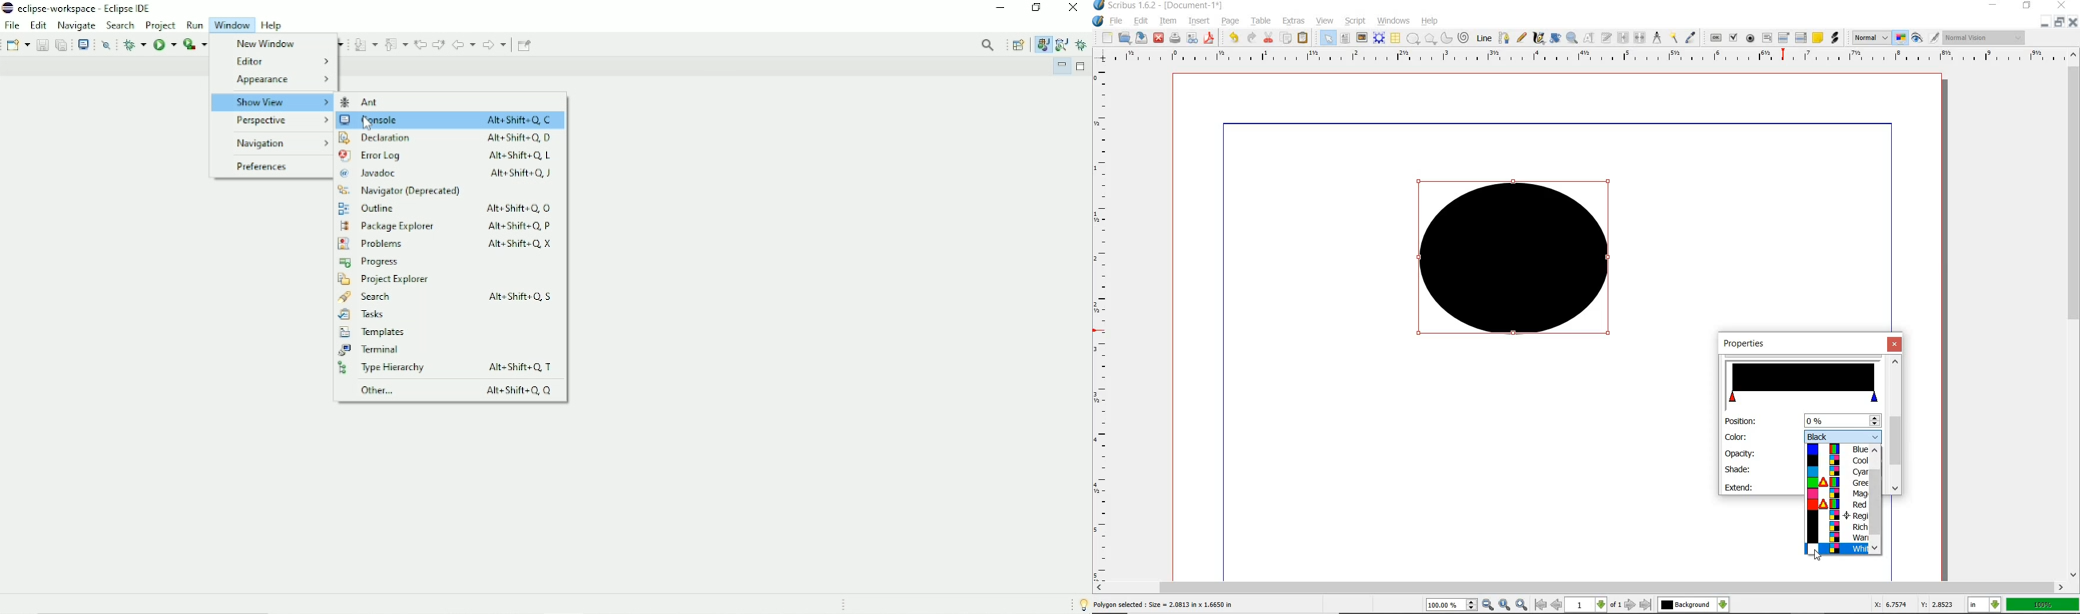 Image resolution: width=2100 pixels, height=616 pixels. Describe the element at coordinates (1557, 605) in the screenshot. I see `previous` at that location.